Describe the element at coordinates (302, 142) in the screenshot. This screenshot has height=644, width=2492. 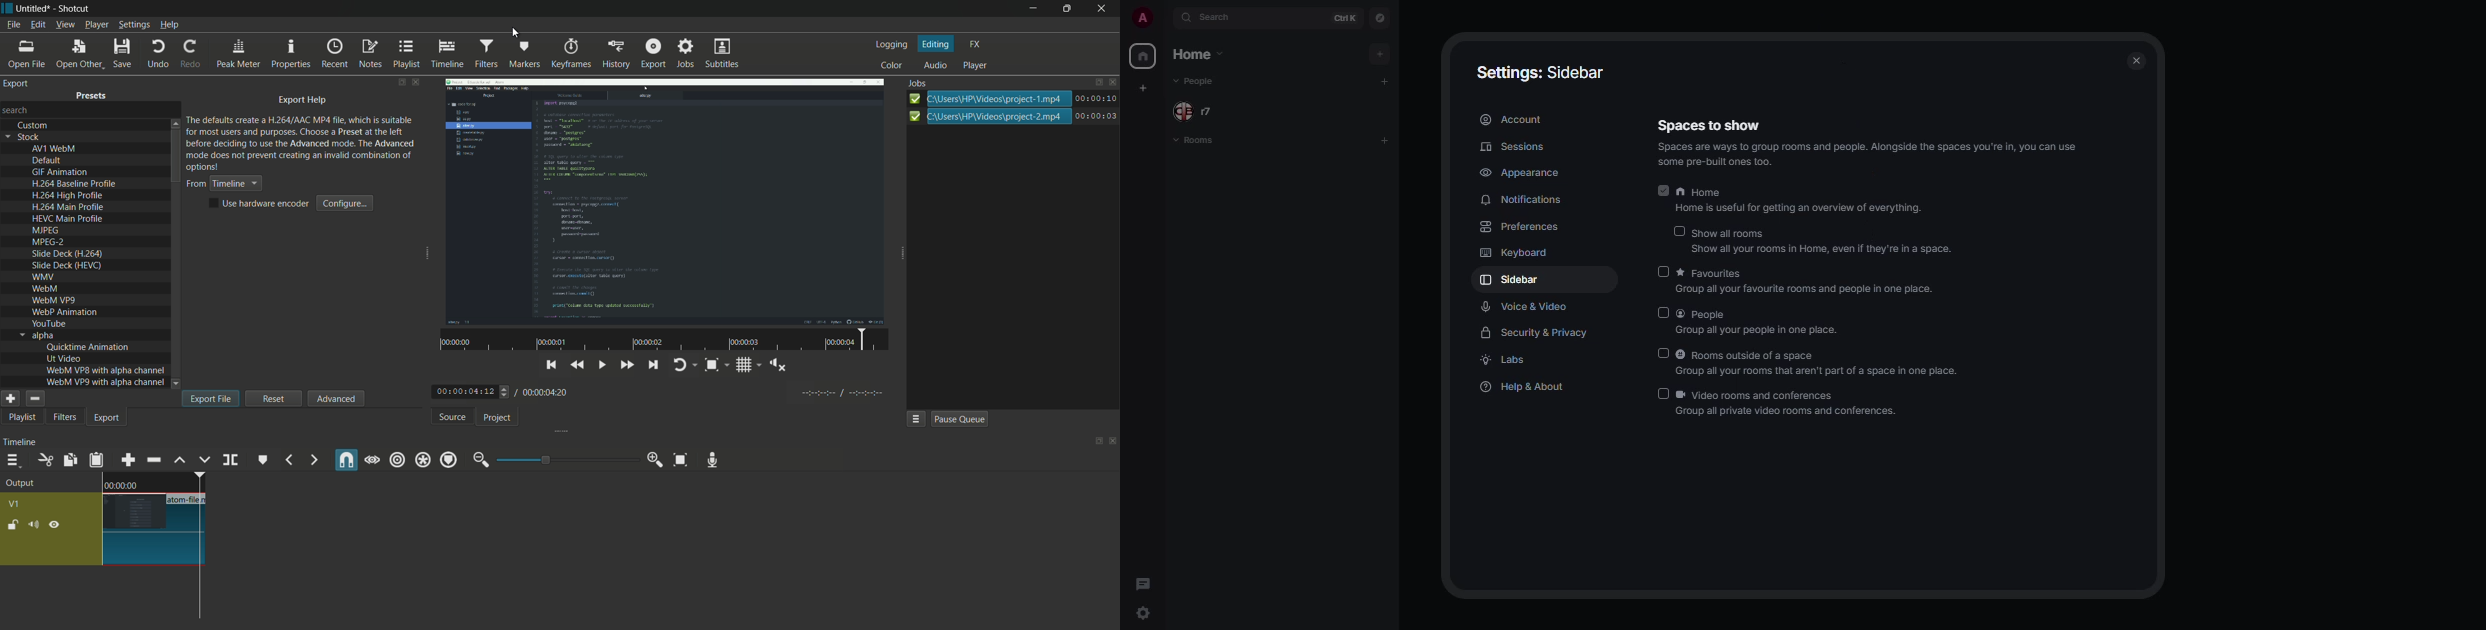
I see `text` at that location.